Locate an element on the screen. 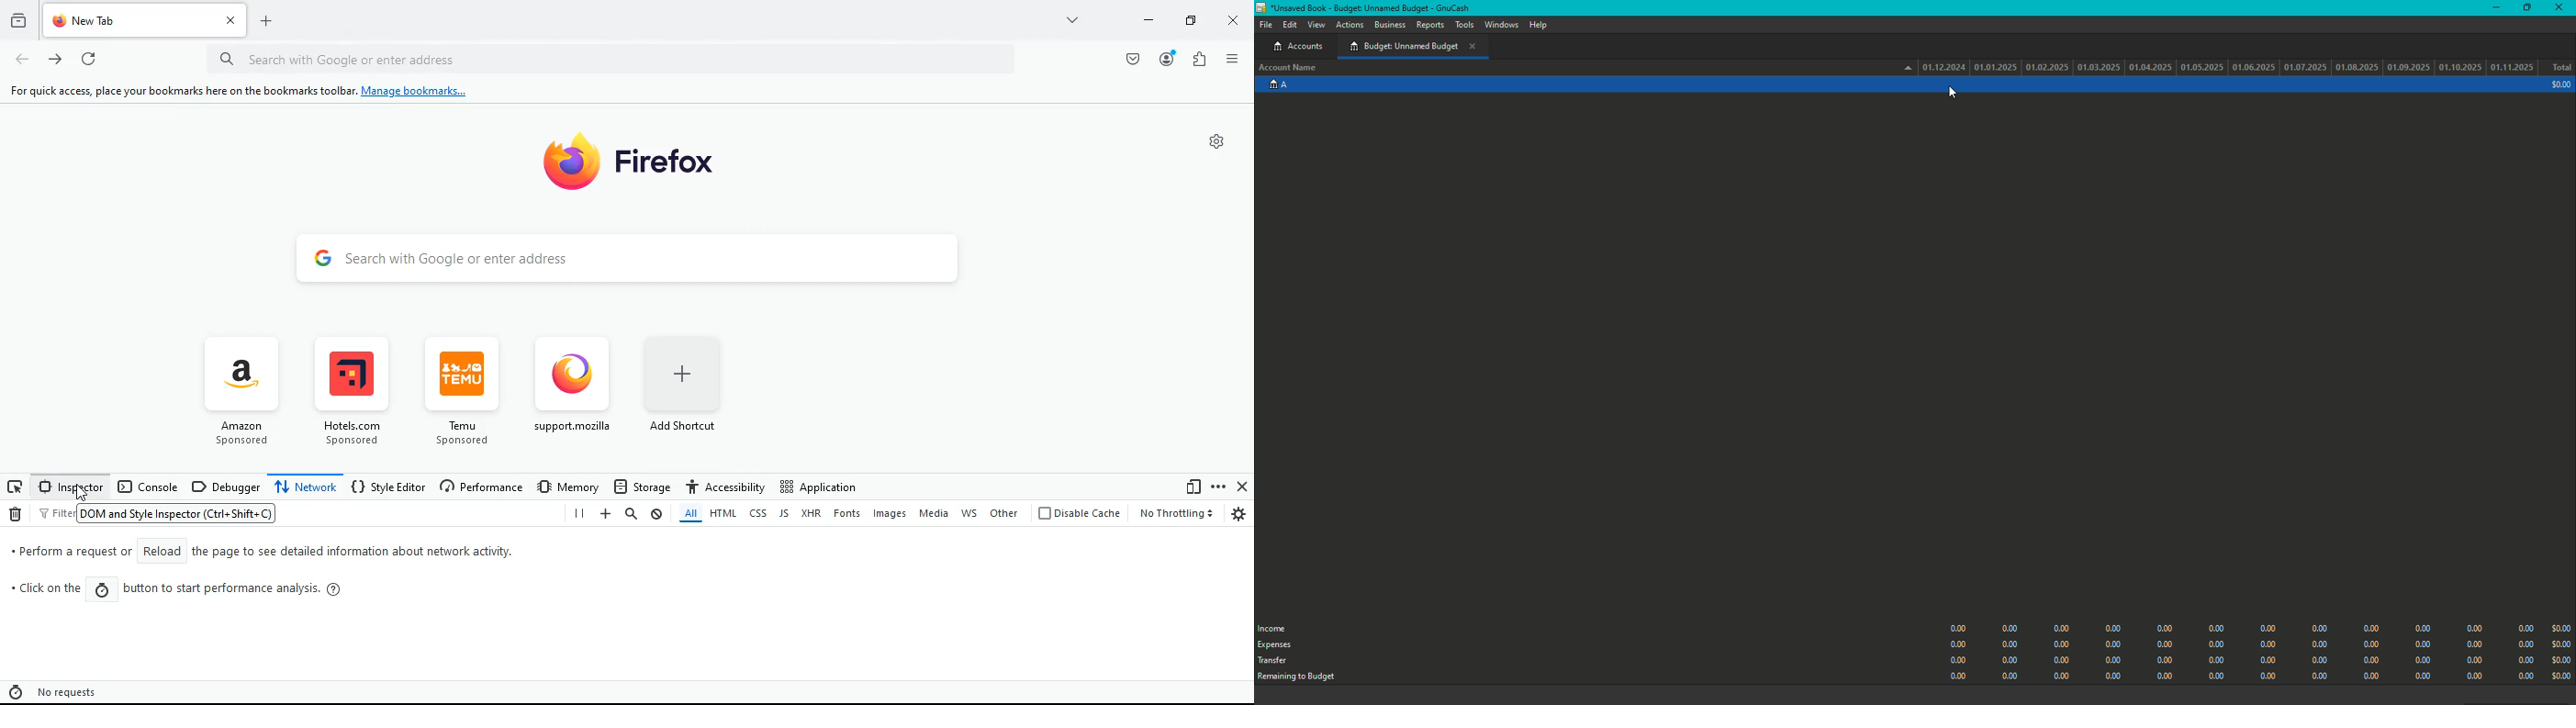  hotels.com is located at coordinates (361, 394).